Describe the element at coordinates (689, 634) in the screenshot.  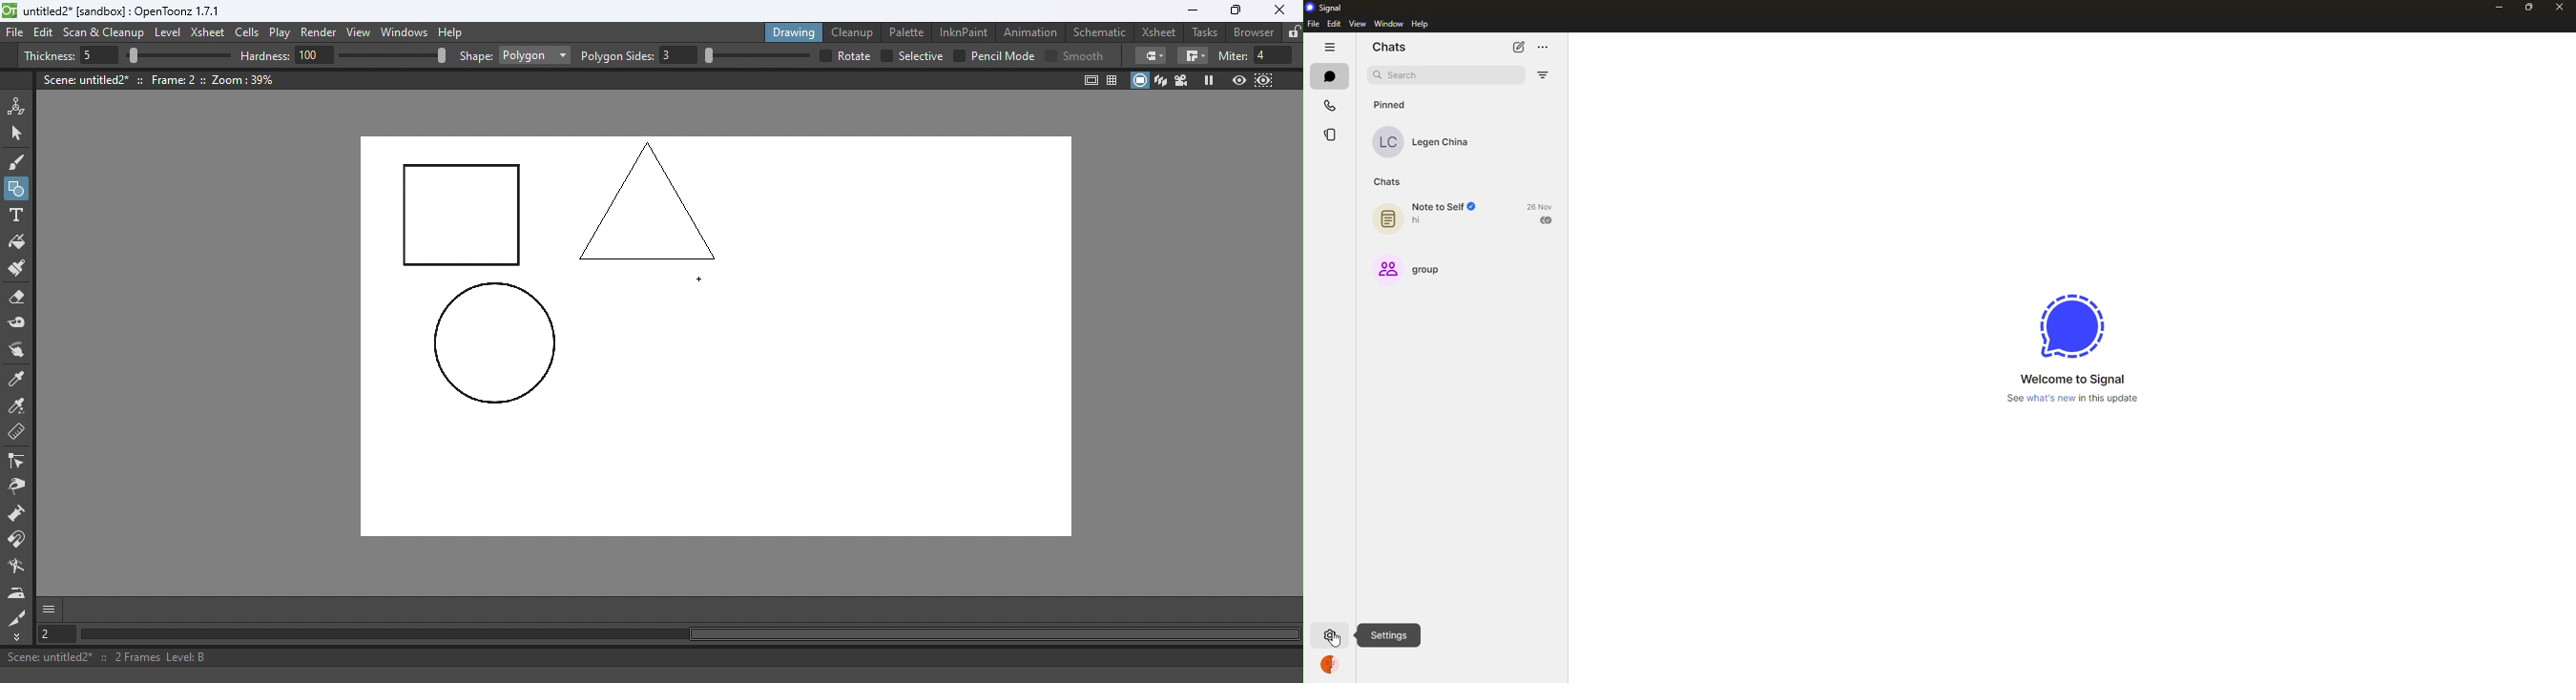
I see `Horizontal scroll bar` at that location.